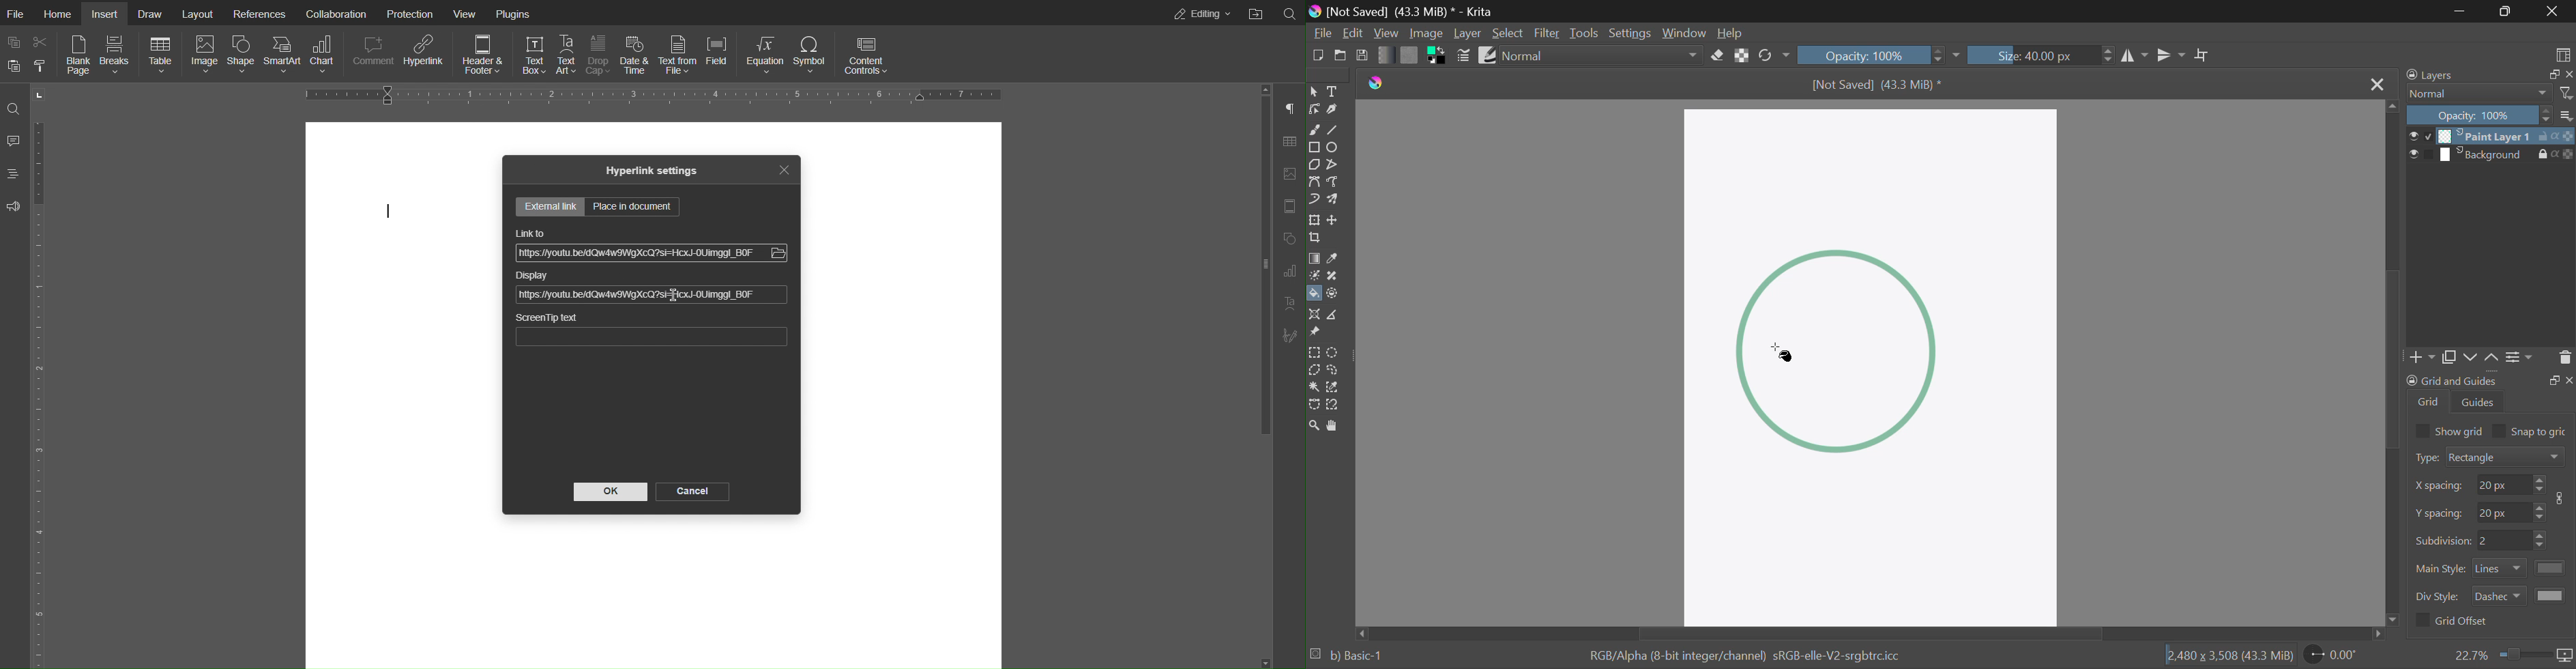 The height and width of the screenshot is (672, 2576). What do you see at coordinates (2490, 94) in the screenshot?
I see `Blending Modes` at bounding box center [2490, 94].